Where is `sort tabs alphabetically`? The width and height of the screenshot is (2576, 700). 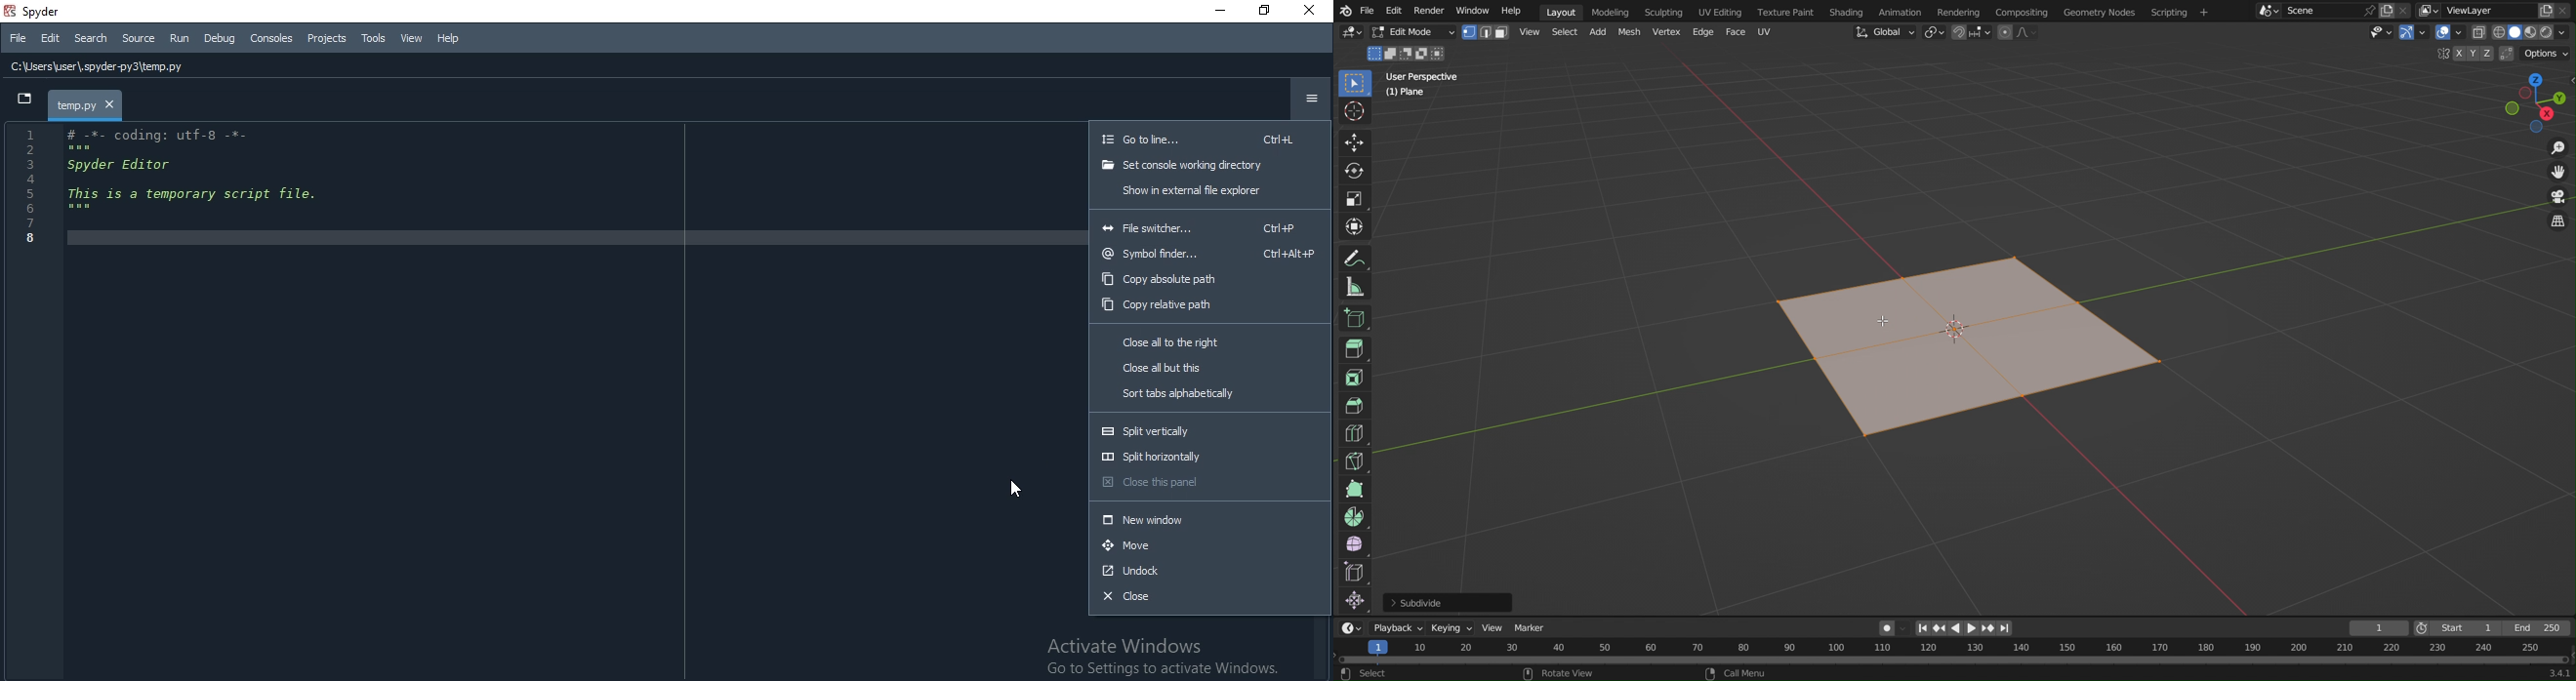
sort tabs alphabetically is located at coordinates (1210, 395).